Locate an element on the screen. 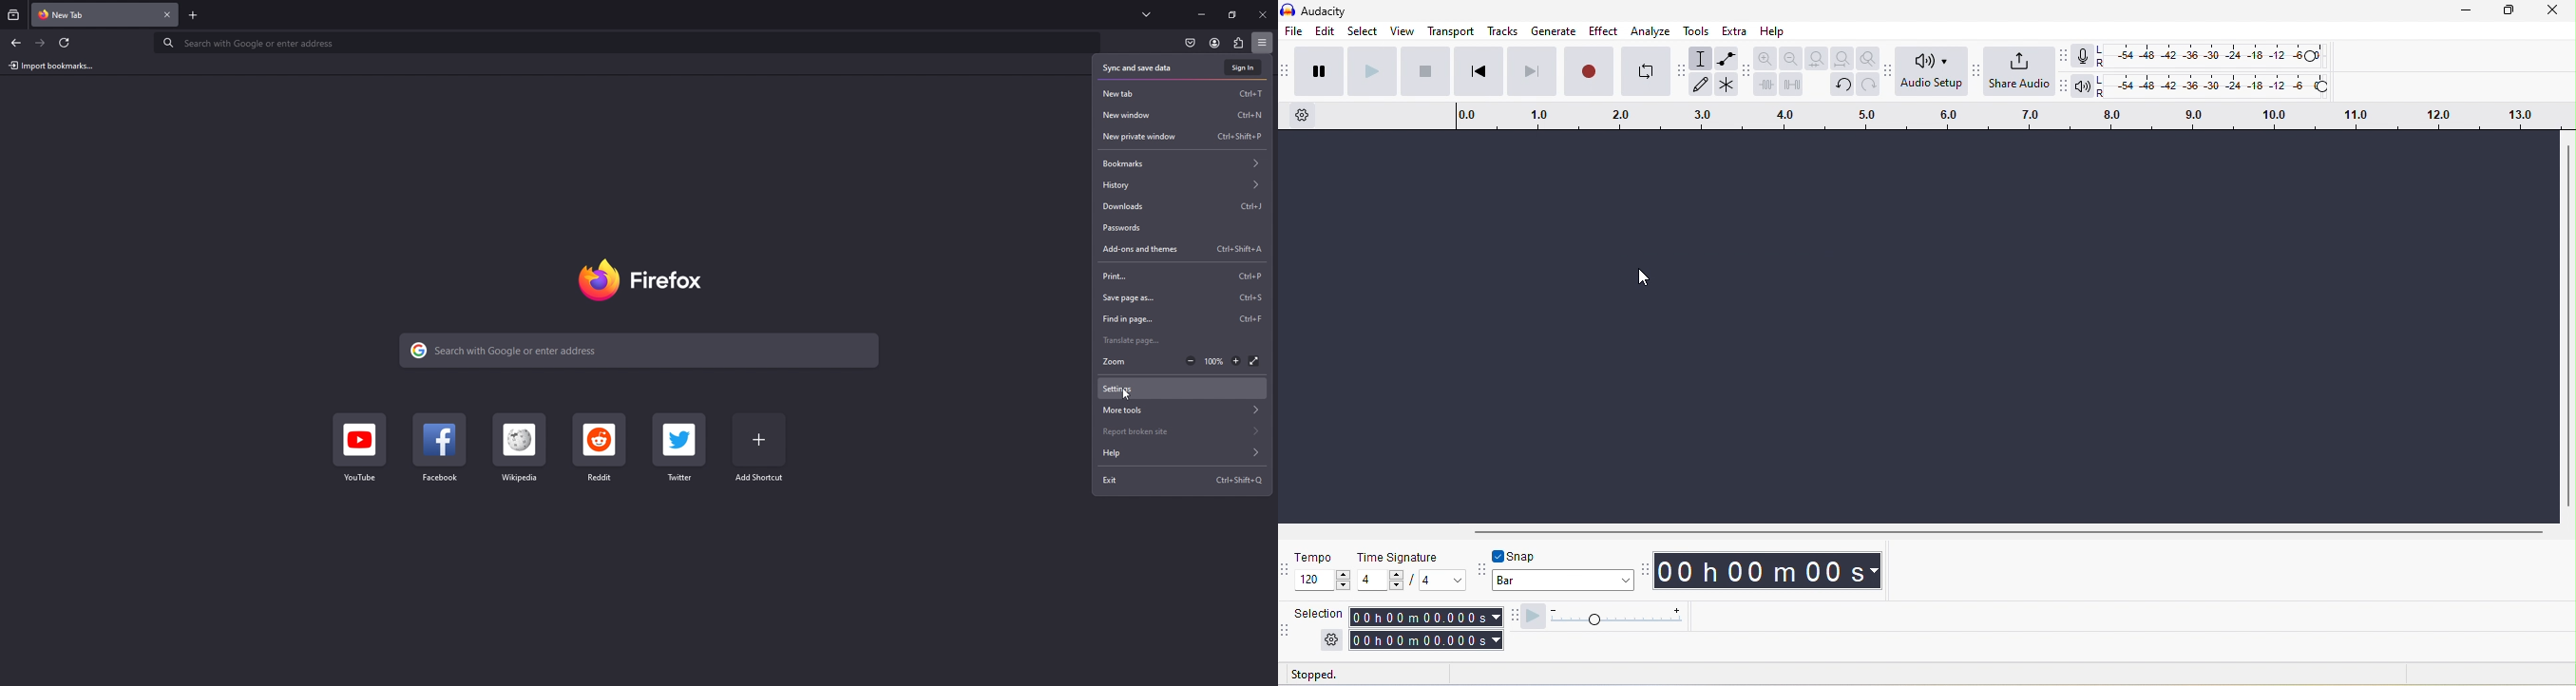 This screenshot has height=700, width=2576. add tab is located at coordinates (193, 15).